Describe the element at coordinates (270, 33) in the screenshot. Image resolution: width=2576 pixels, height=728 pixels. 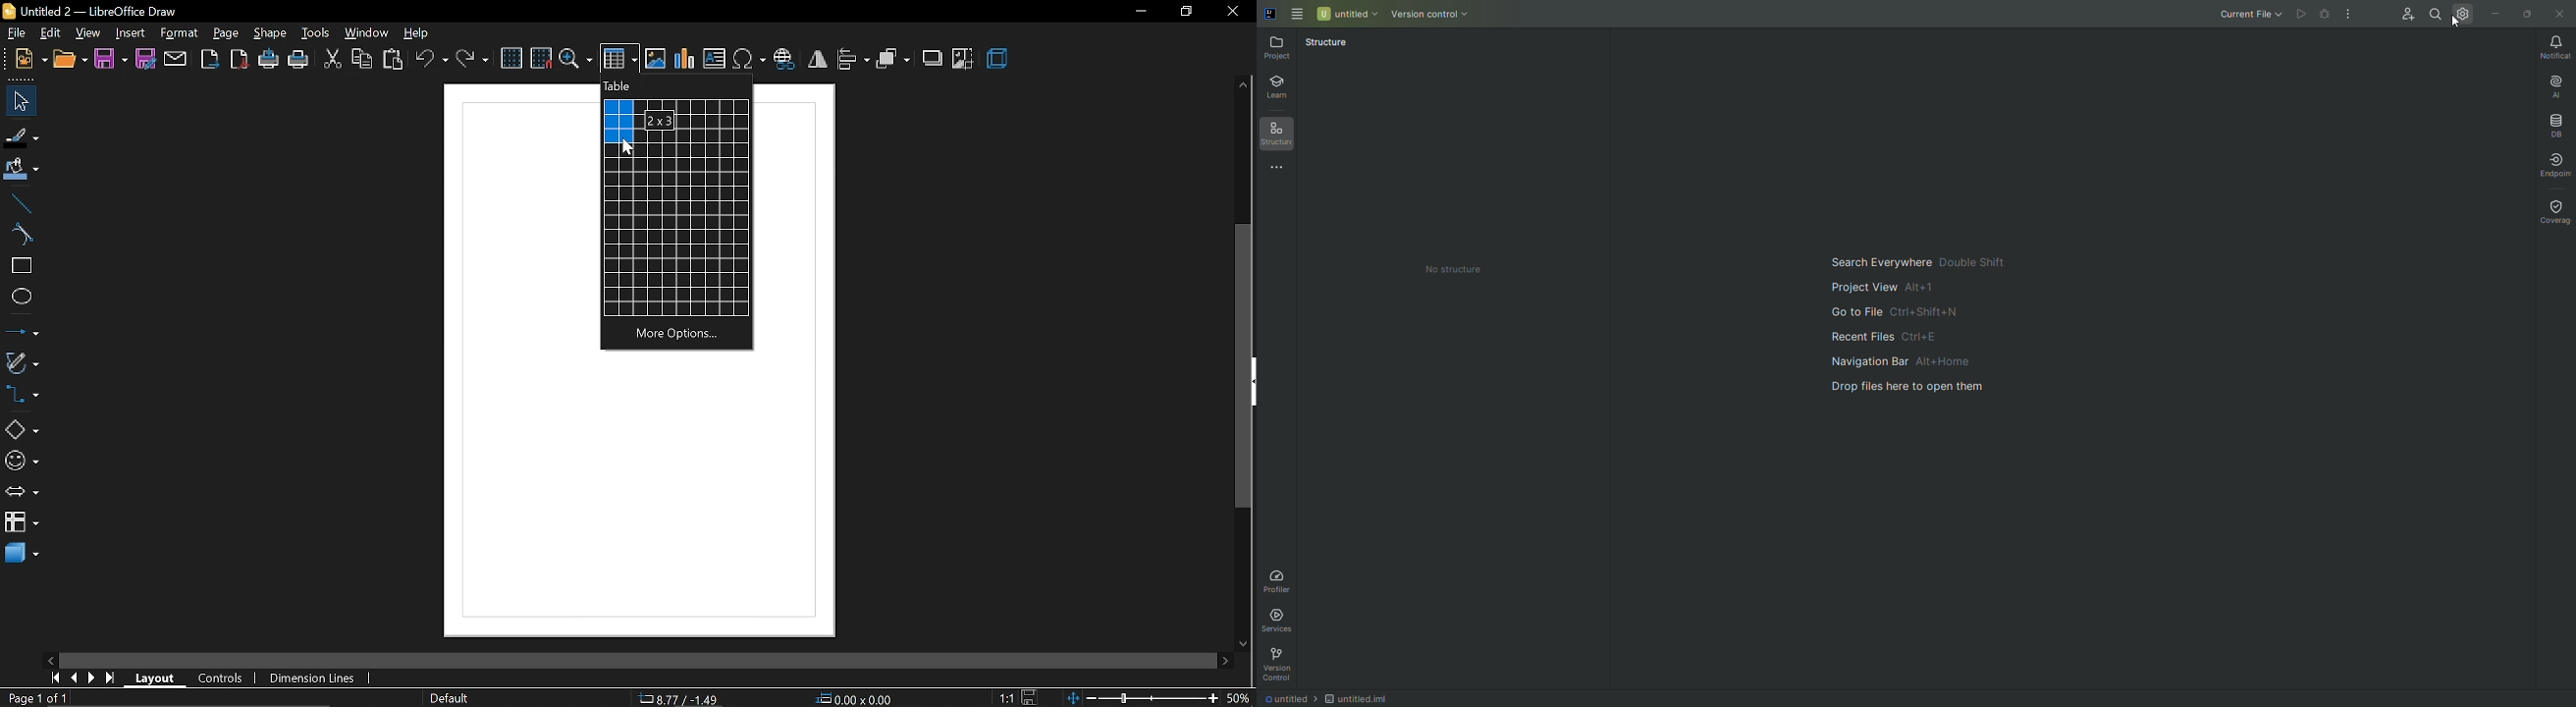
I see `shape` at that location.